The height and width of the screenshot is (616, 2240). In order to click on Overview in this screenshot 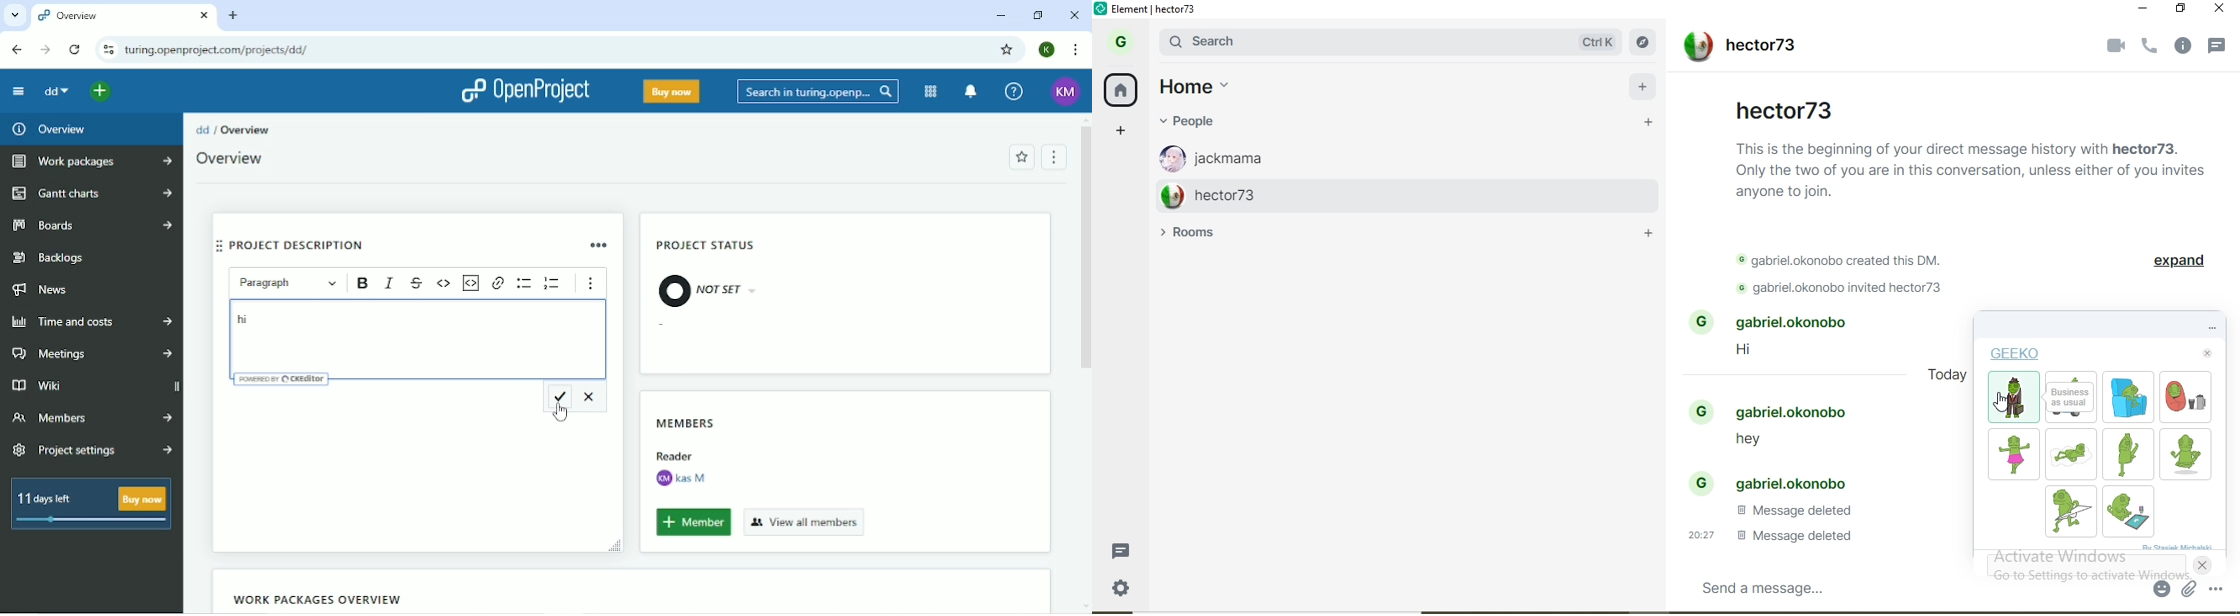, I will do `click(50, 129)`.